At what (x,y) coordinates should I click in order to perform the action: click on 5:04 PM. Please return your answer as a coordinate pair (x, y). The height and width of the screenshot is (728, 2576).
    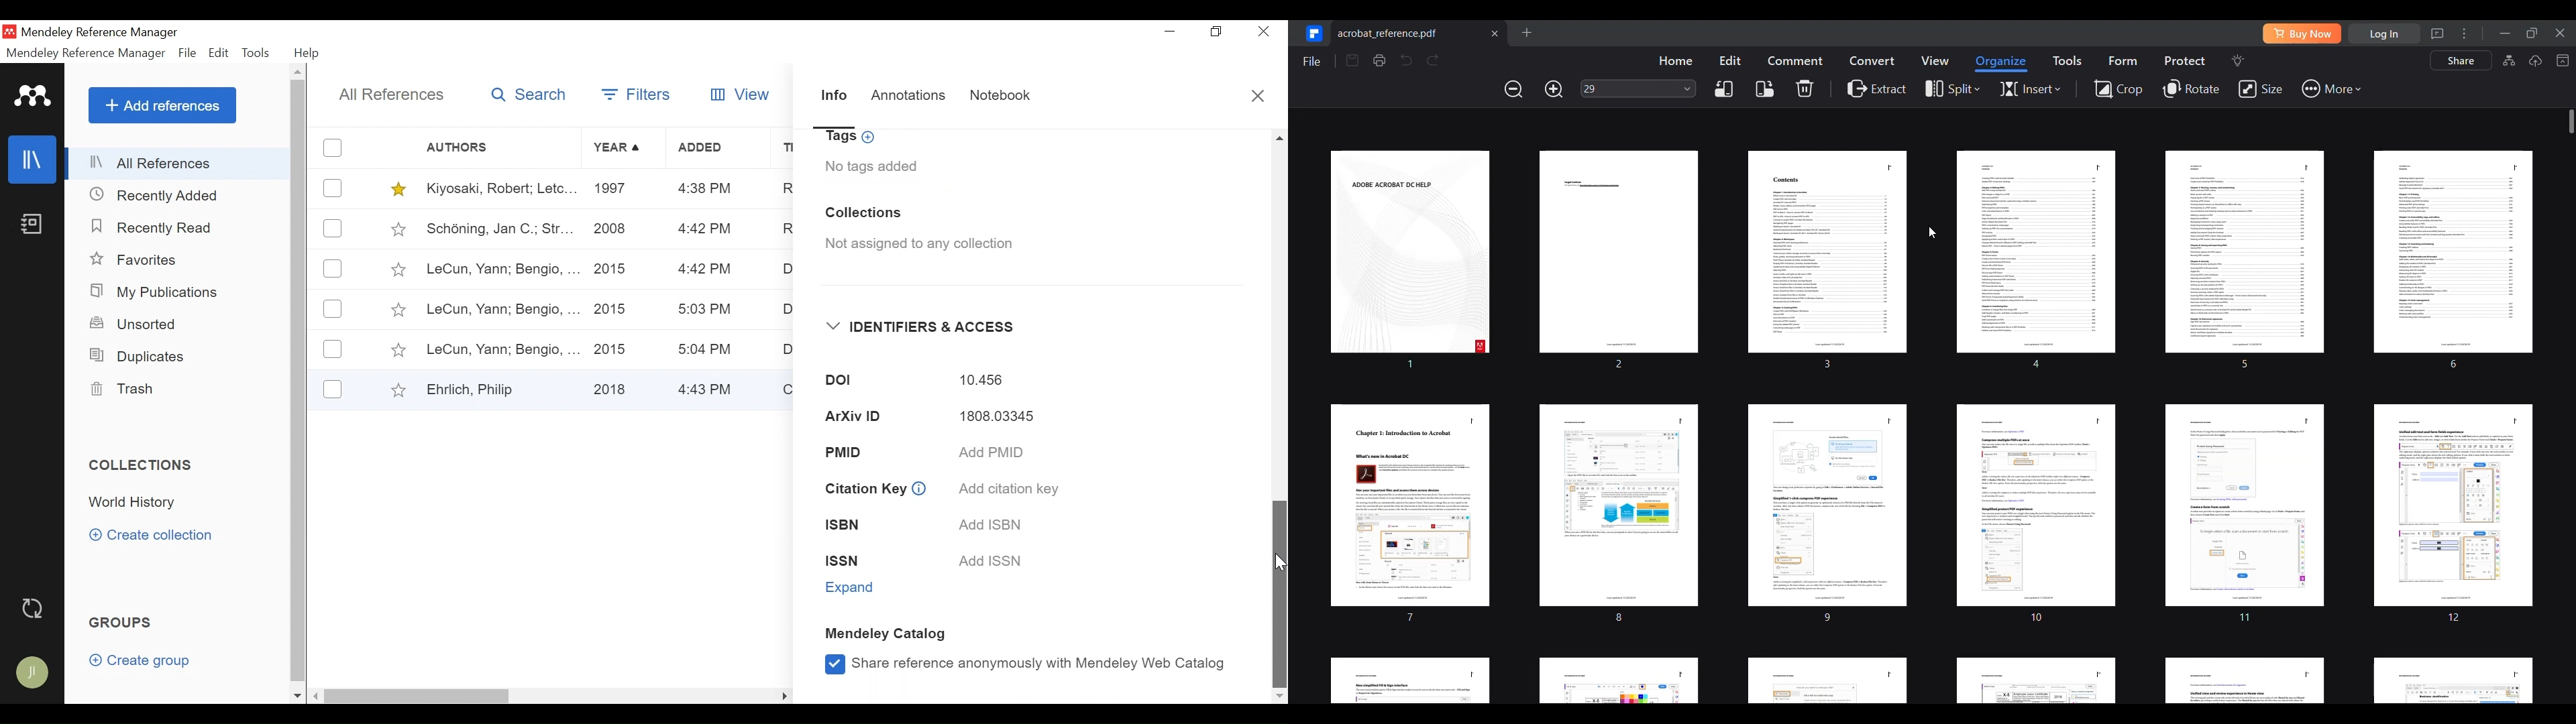
    Looking at the image, I should click on (707, 349).